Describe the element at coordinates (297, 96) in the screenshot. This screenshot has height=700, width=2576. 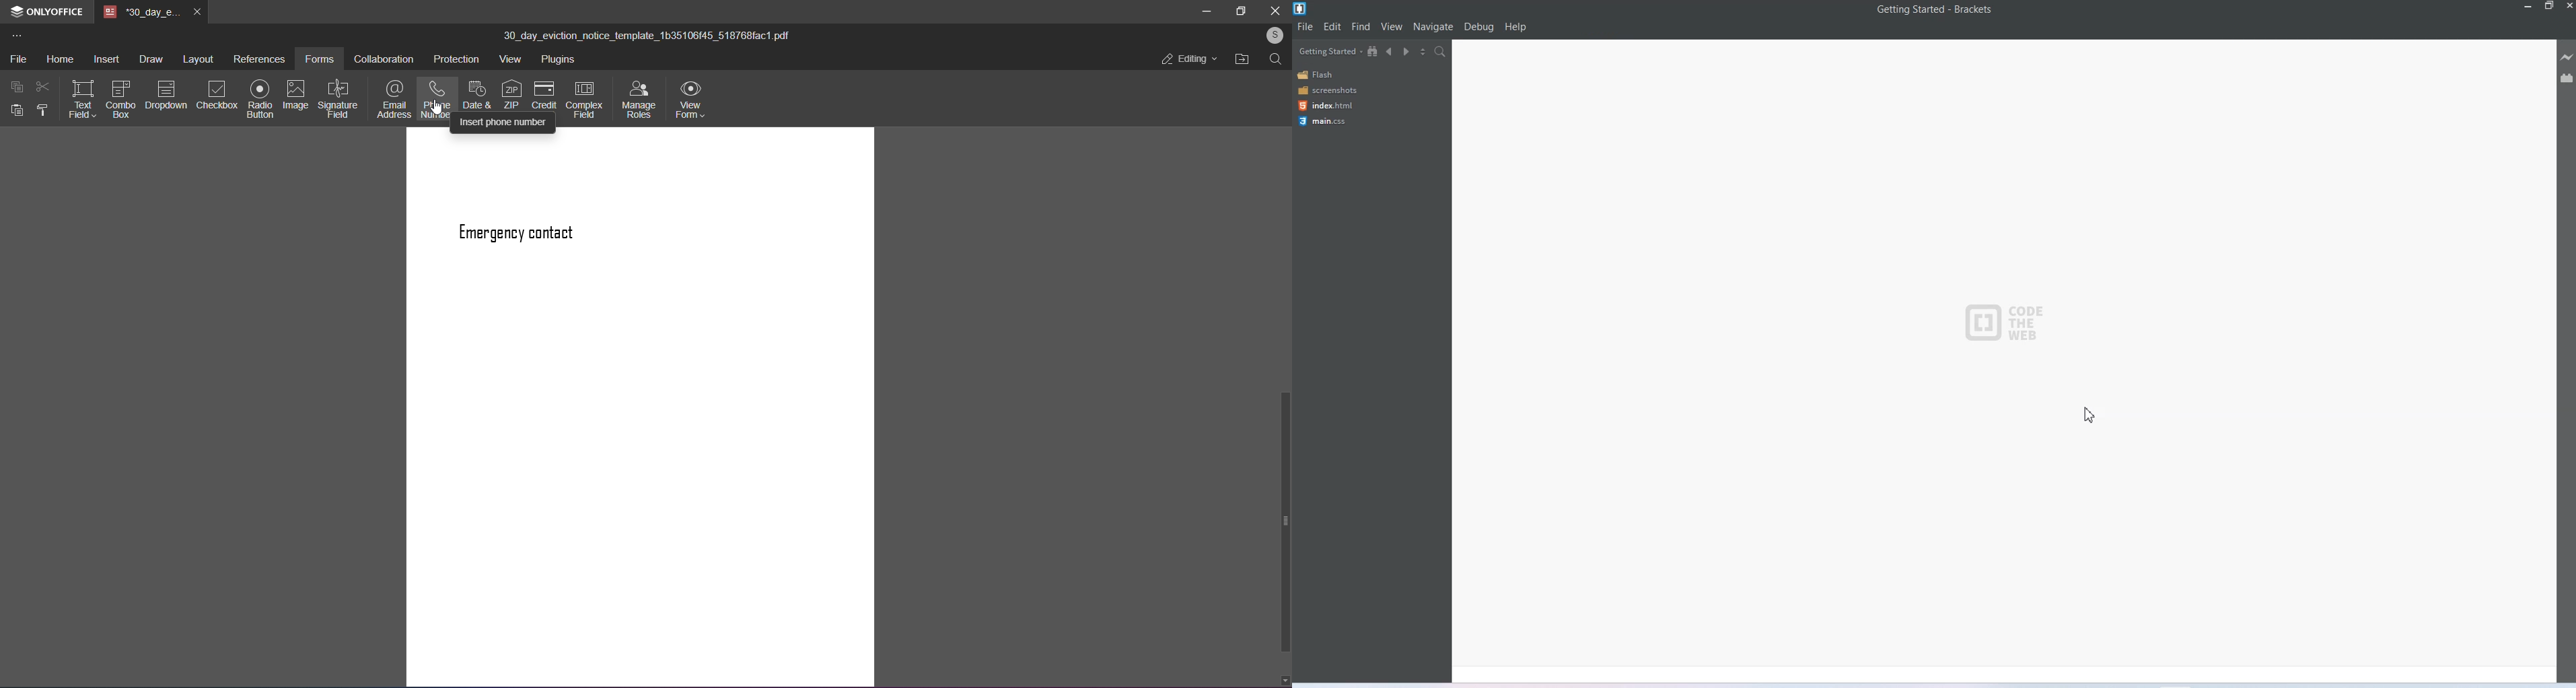
I see `image` at that location.